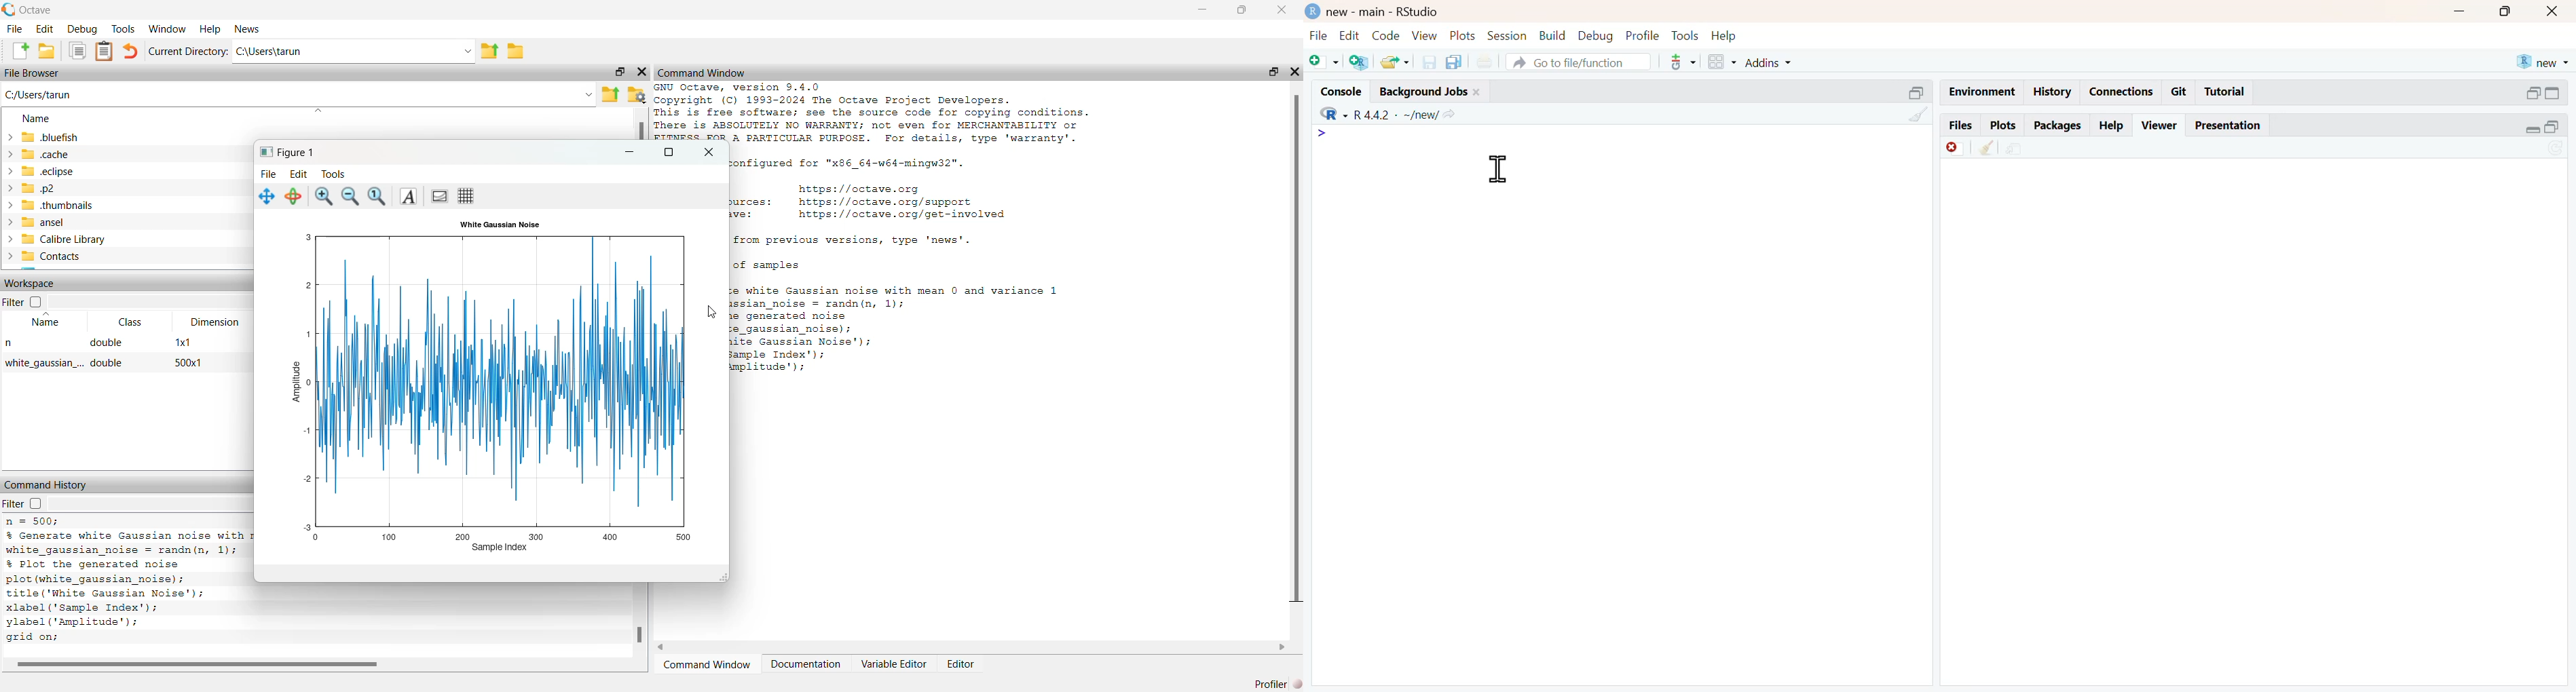 This screenshot has height=700, width=2576. What do you see at coordinates (2544, 61) in the screenshot?
I see `new` at bounding box center [2544, 61].